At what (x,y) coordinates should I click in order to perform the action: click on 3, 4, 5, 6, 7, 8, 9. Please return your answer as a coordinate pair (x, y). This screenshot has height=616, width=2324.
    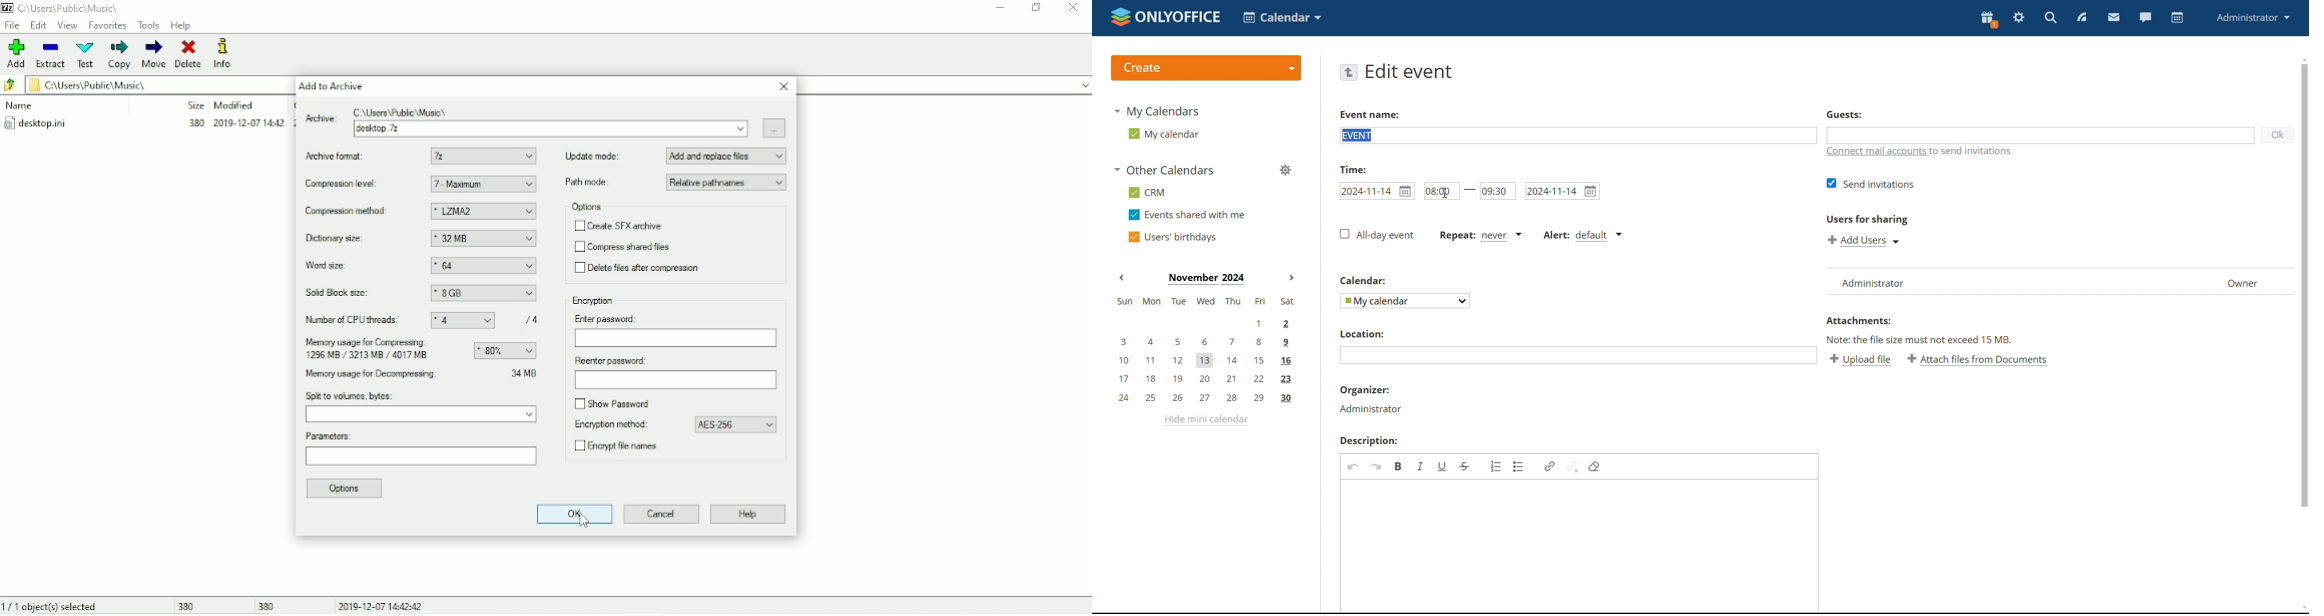
    Looking at the image, I should click on (1201, 341).